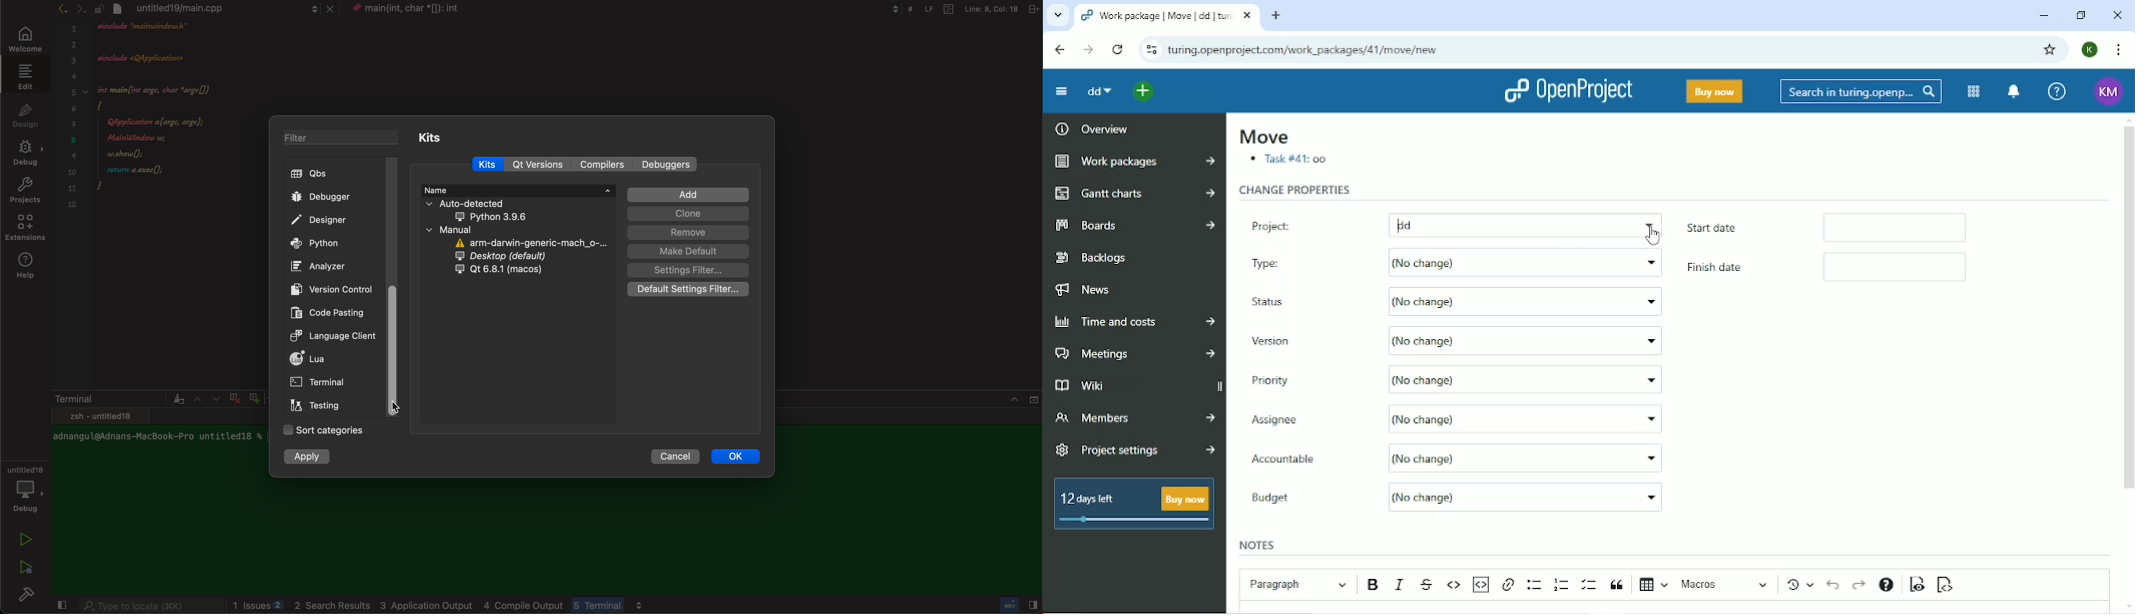 This screenshot has width=2156, height=616. Describe the element at coordinates (428, 137) in the screenshot. I see `kits` at that location.